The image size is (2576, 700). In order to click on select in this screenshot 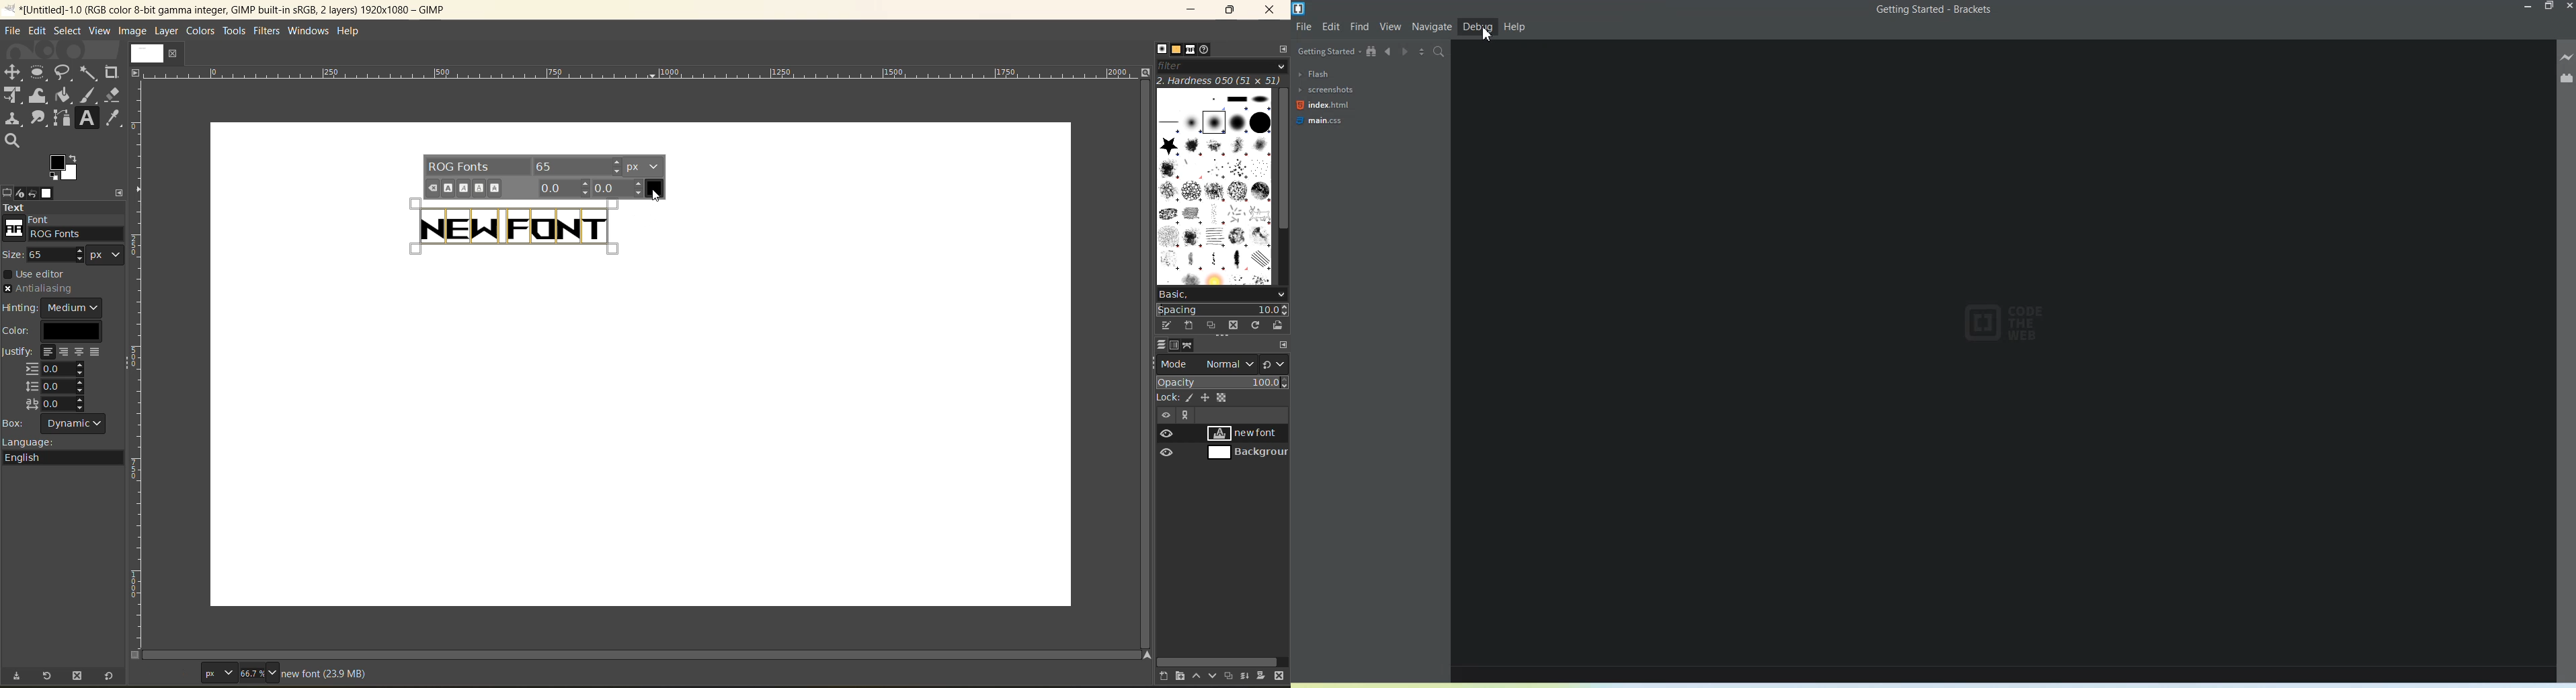, I will do `click(68, 30)`.